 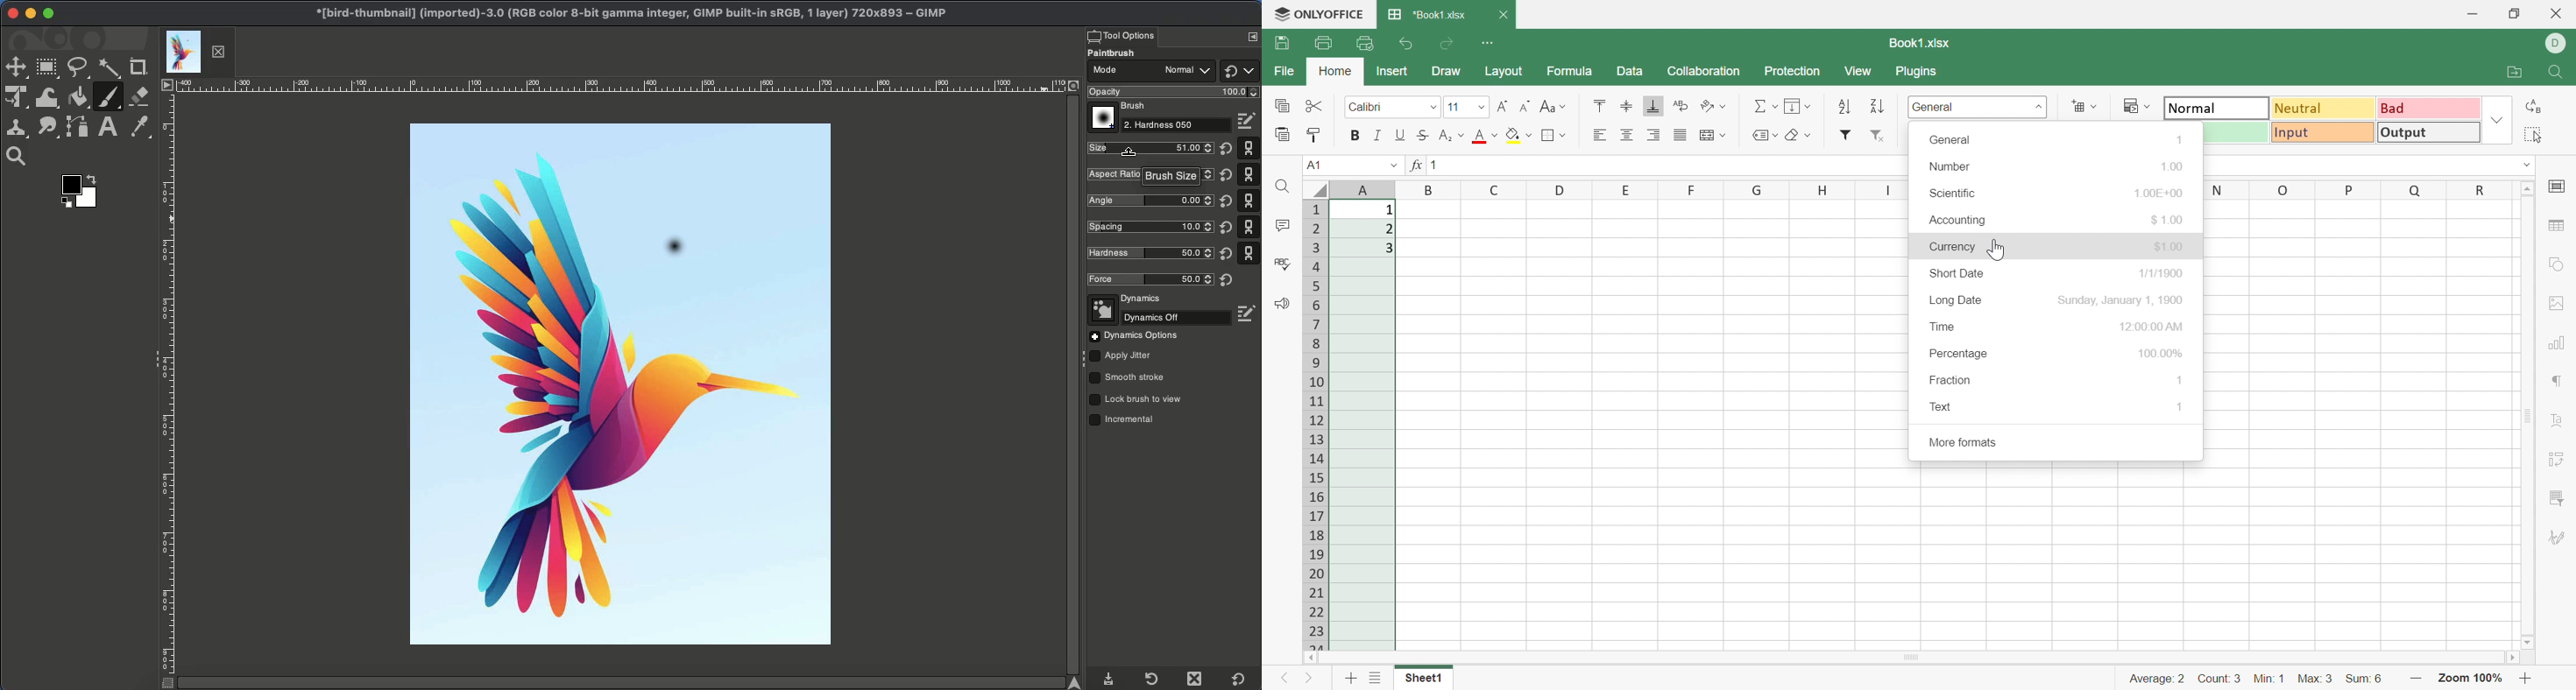 What do you see at coordinates (1651, 105) in the screenshot?
I see `Align bottom` at bounding box center [1651, 105].